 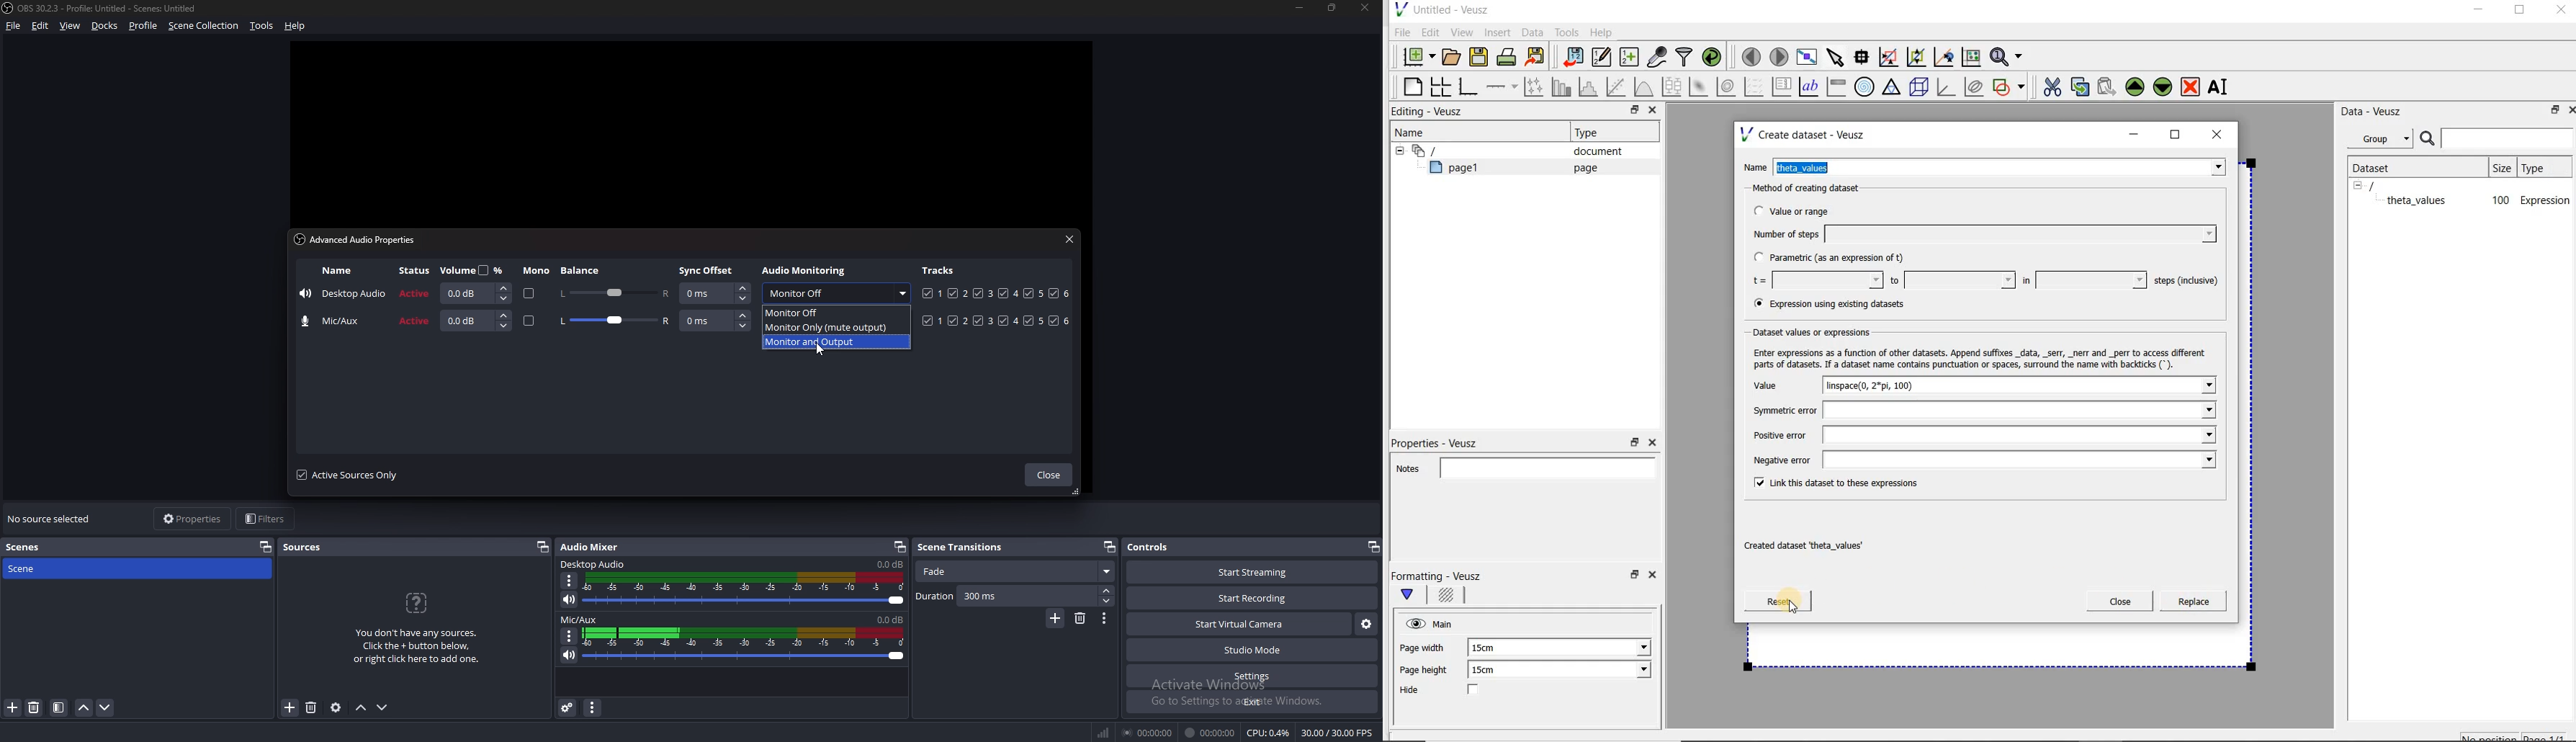 What do you see at coordinates (1491, 648) in the screenshot?
I see `15cm` at bounding box center [1491, 648].